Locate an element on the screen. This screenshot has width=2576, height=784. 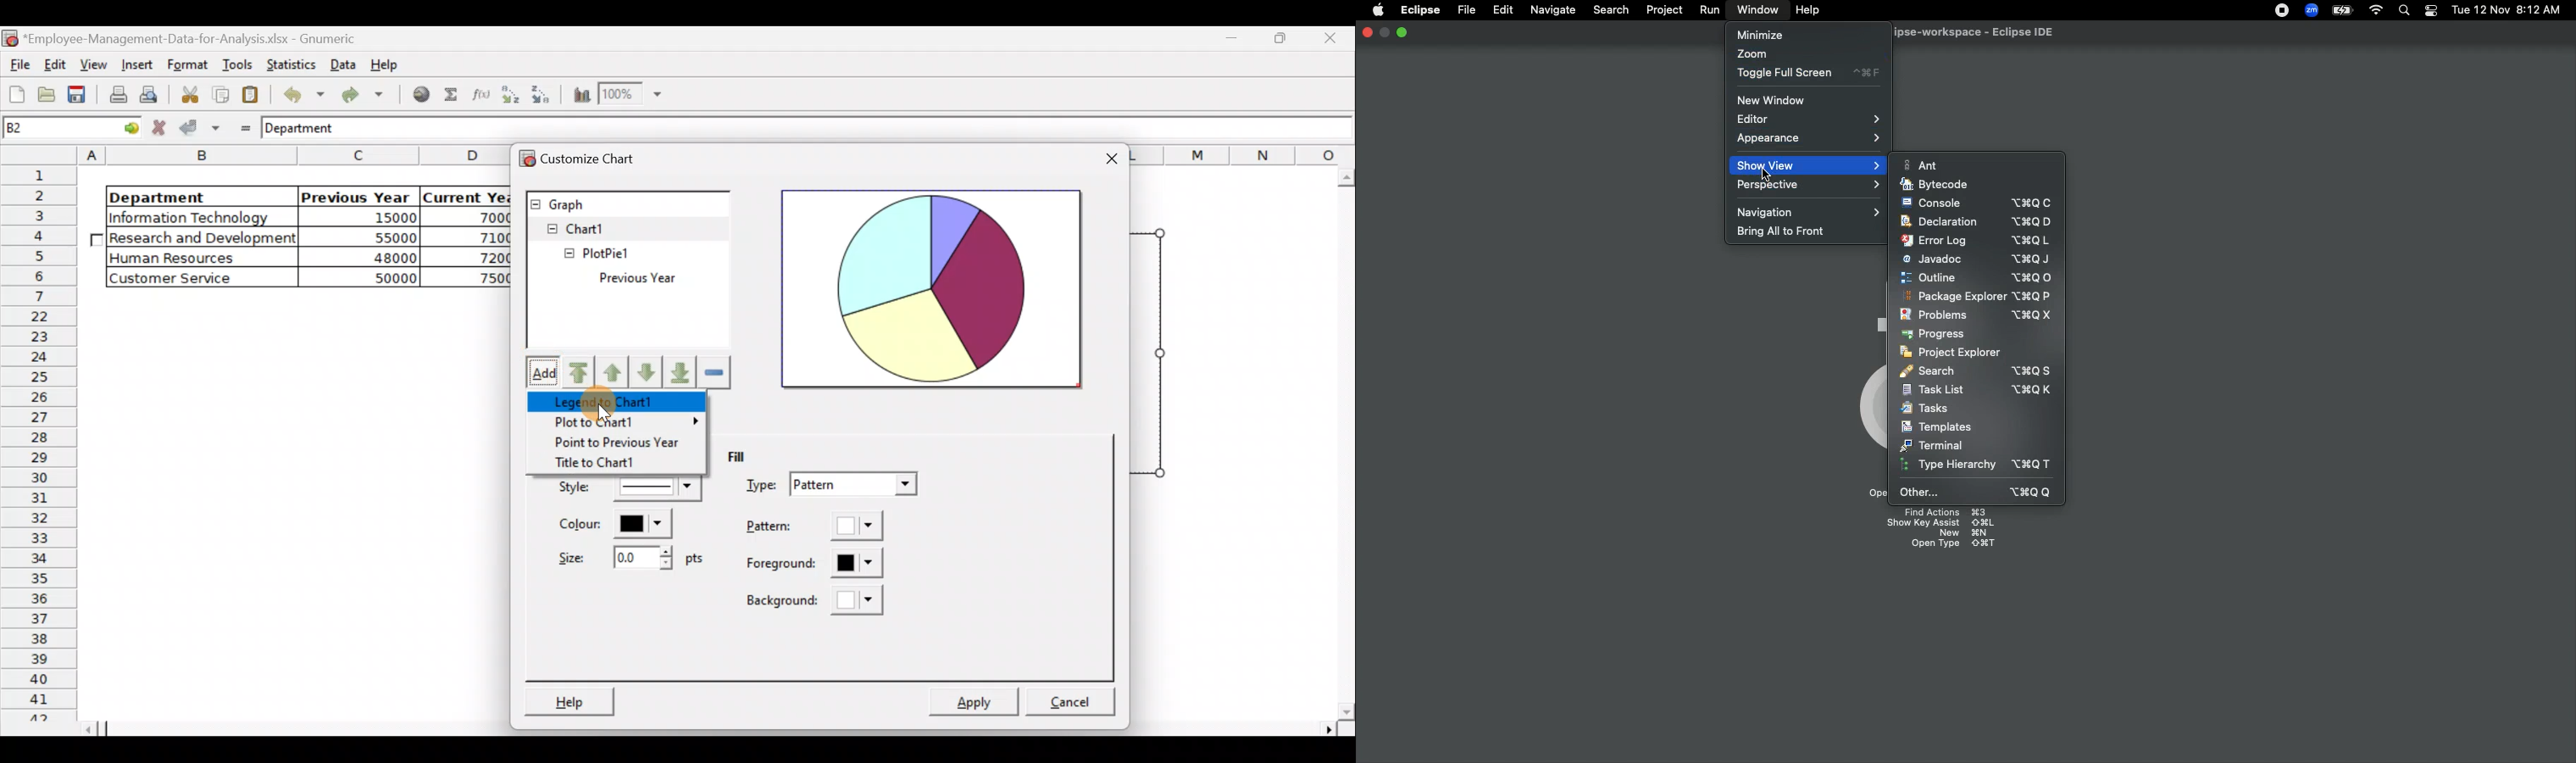
Problems is located at coordinates (1979, 315).